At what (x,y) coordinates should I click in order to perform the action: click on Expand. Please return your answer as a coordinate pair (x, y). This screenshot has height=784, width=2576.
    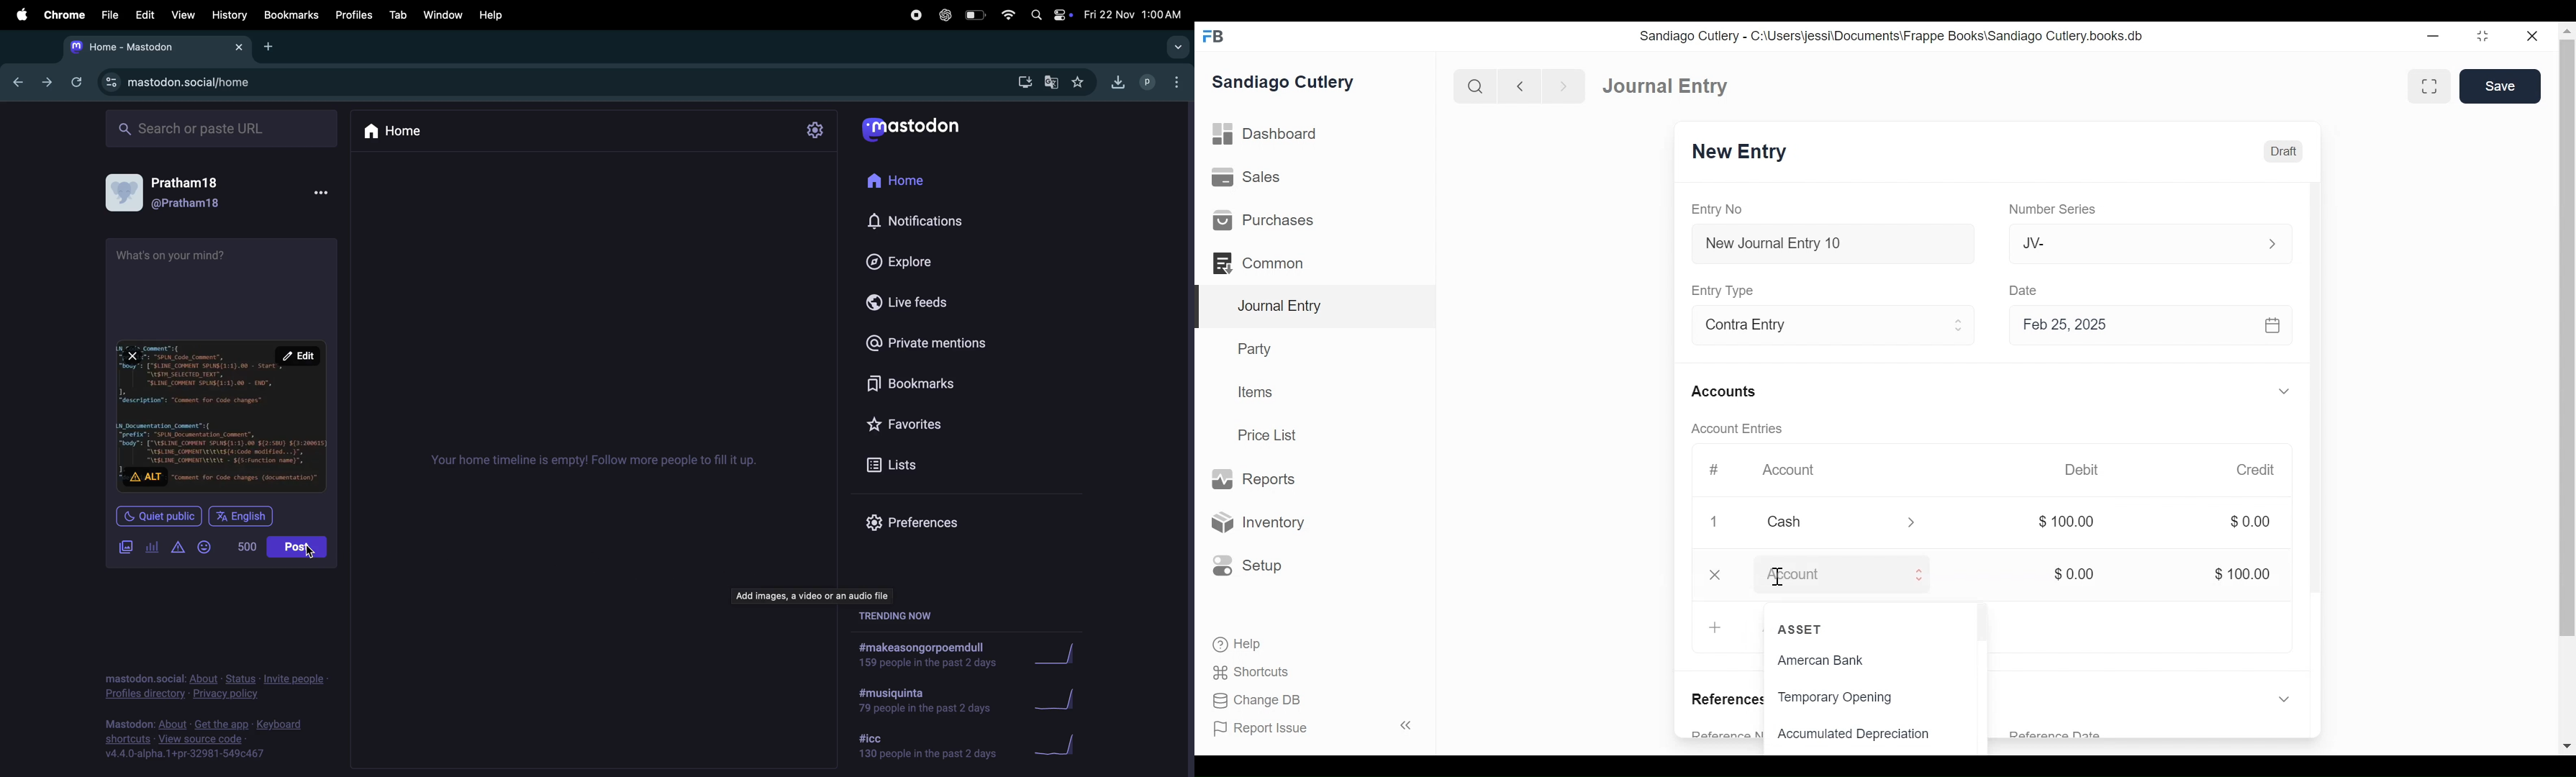
    Looking at the image, I should click on (2287, 698).